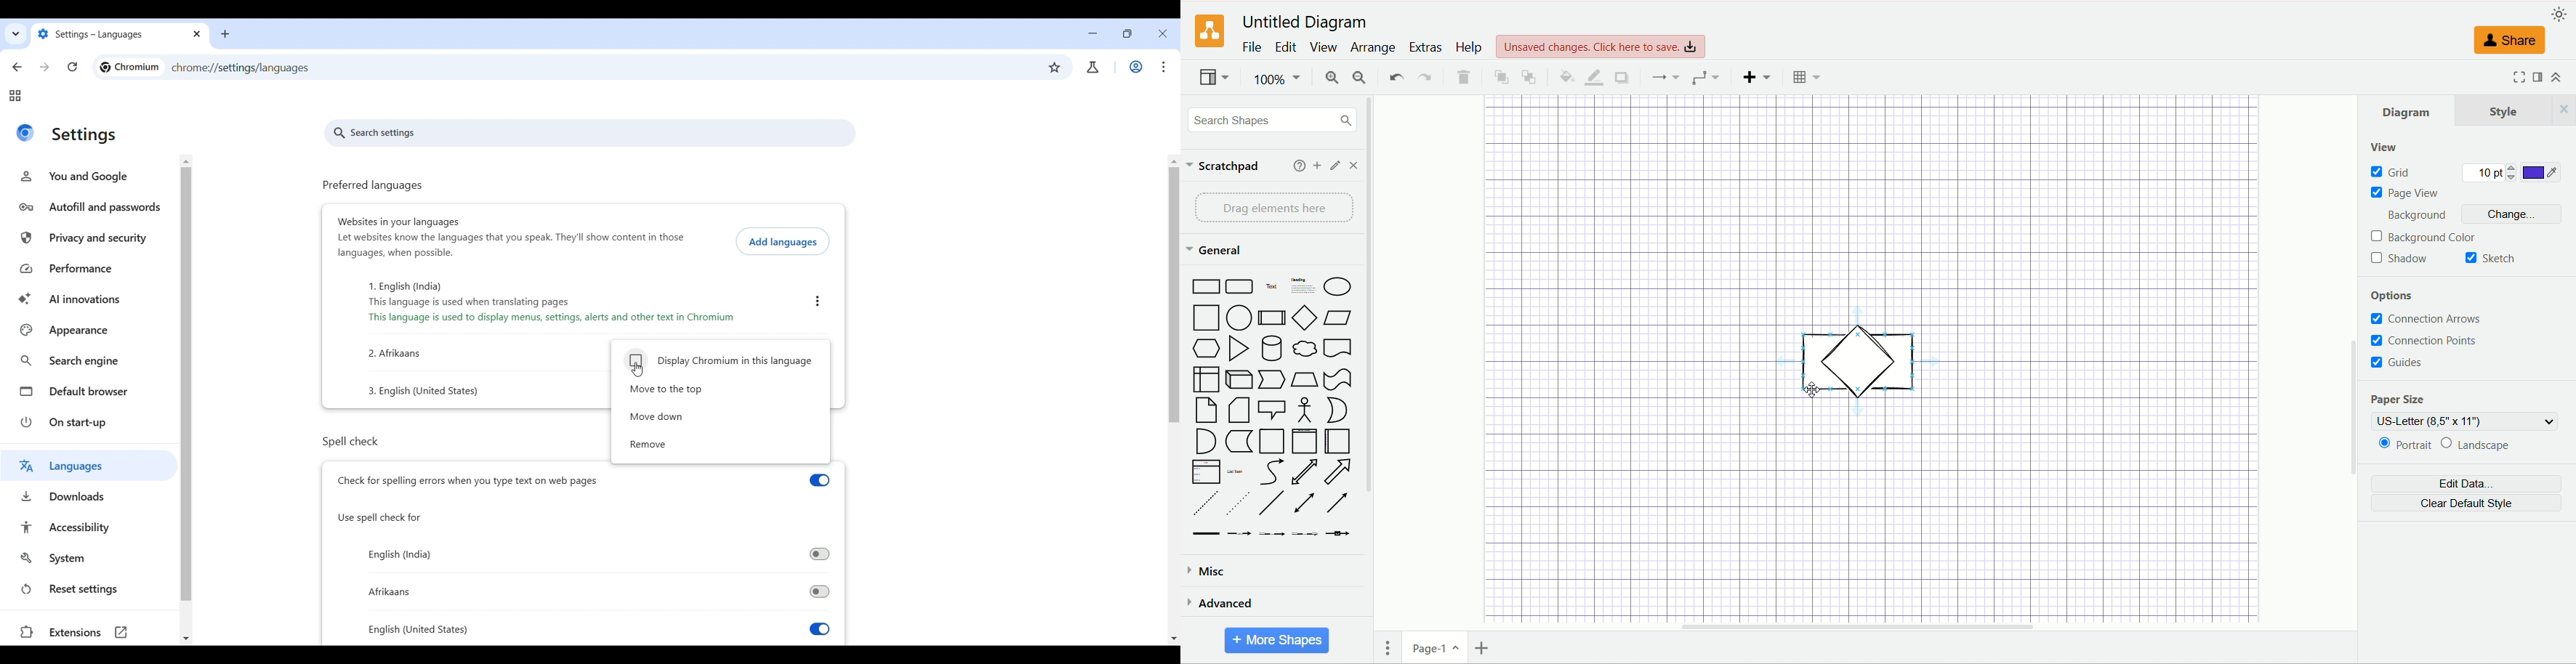  What do you see at coordinates (2465, 423) in the screenshot?
I see `US-letter(8,5" x 11")` at bounding box center [2465, 423].